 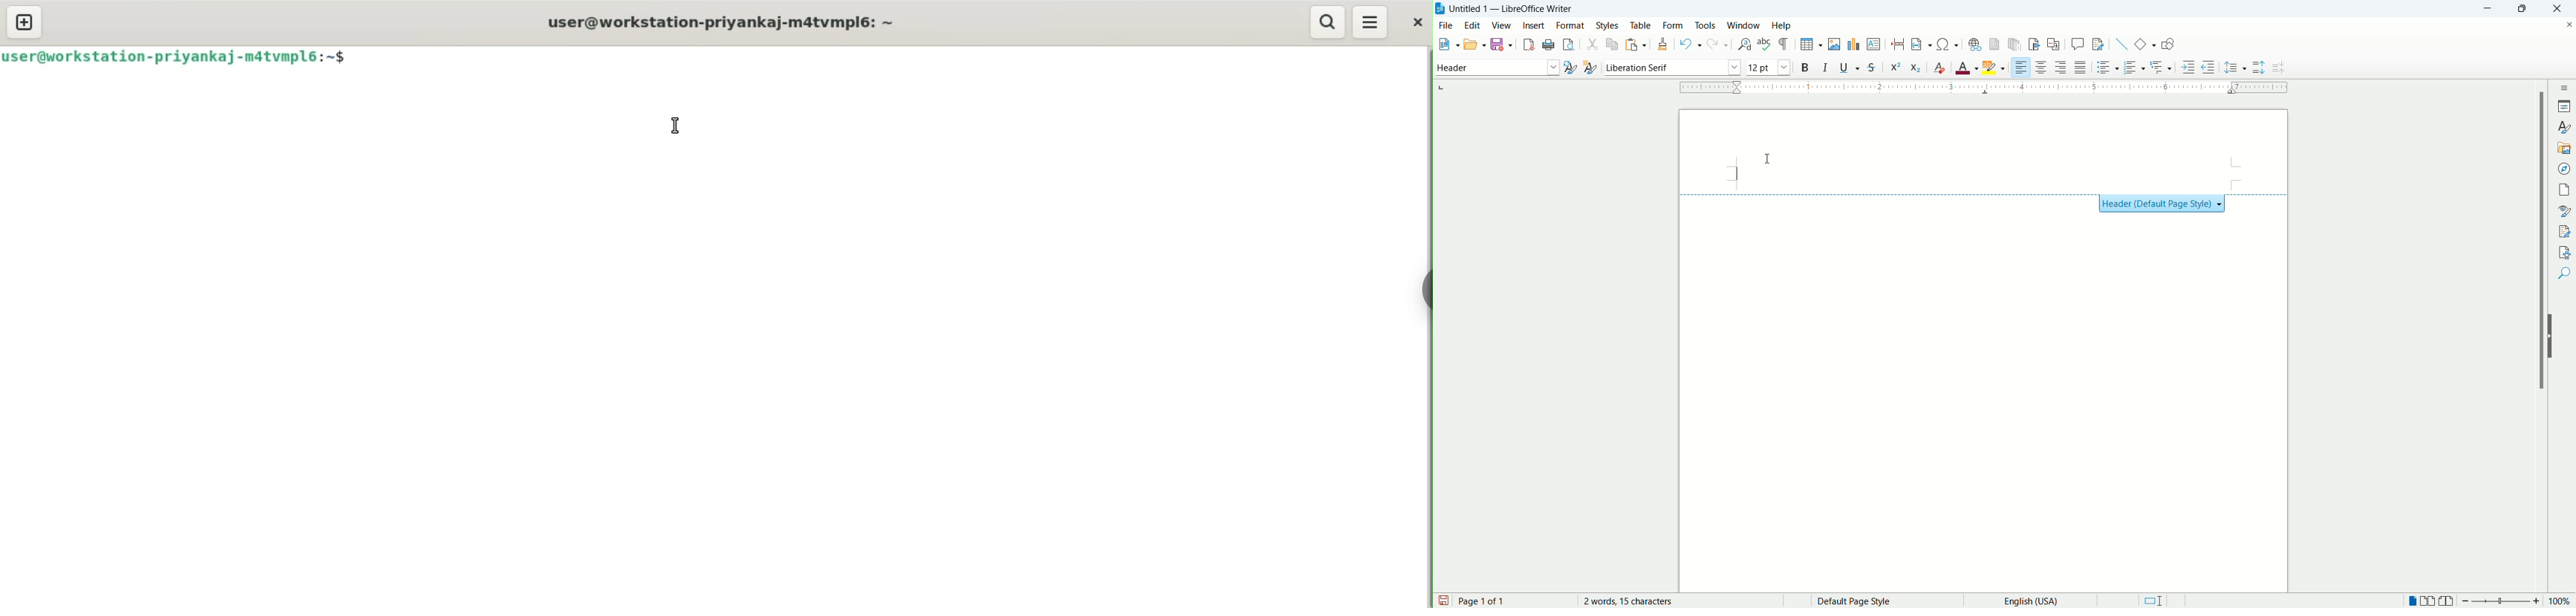 What do you see at coordinates (1918, 68) in the screenshot?
I see `subscript` at bounding box center [1918, 68].